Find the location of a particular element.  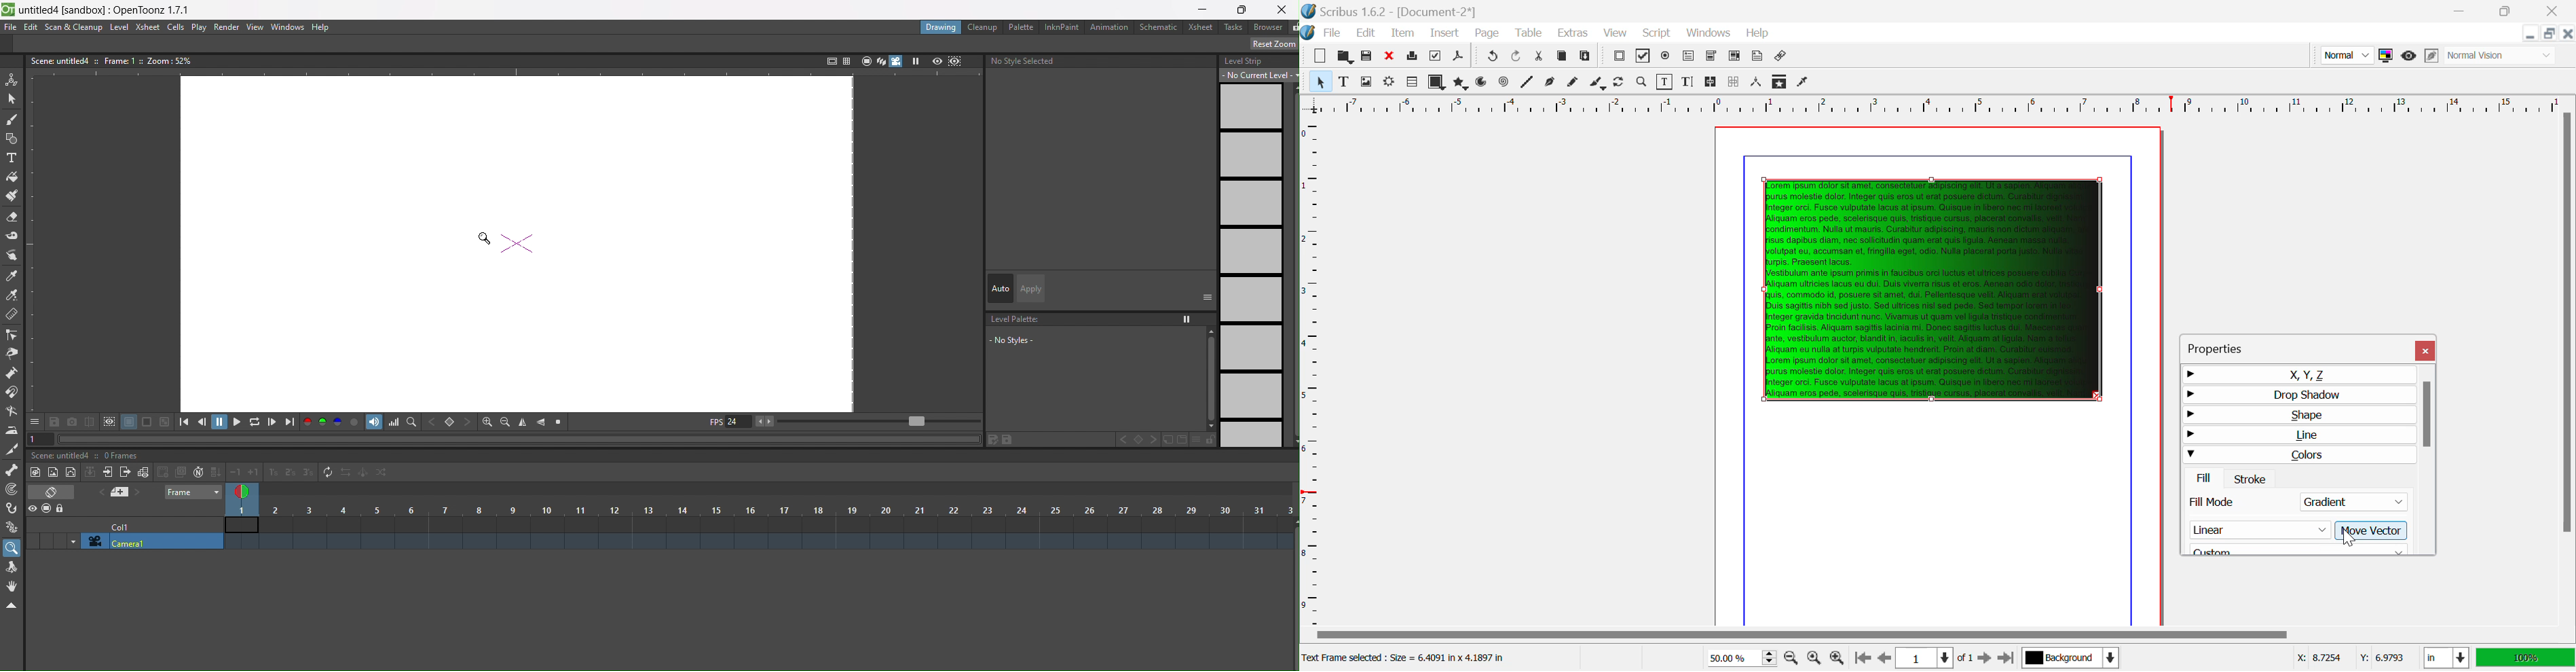

Extras is located at coordinates (1571, 33).